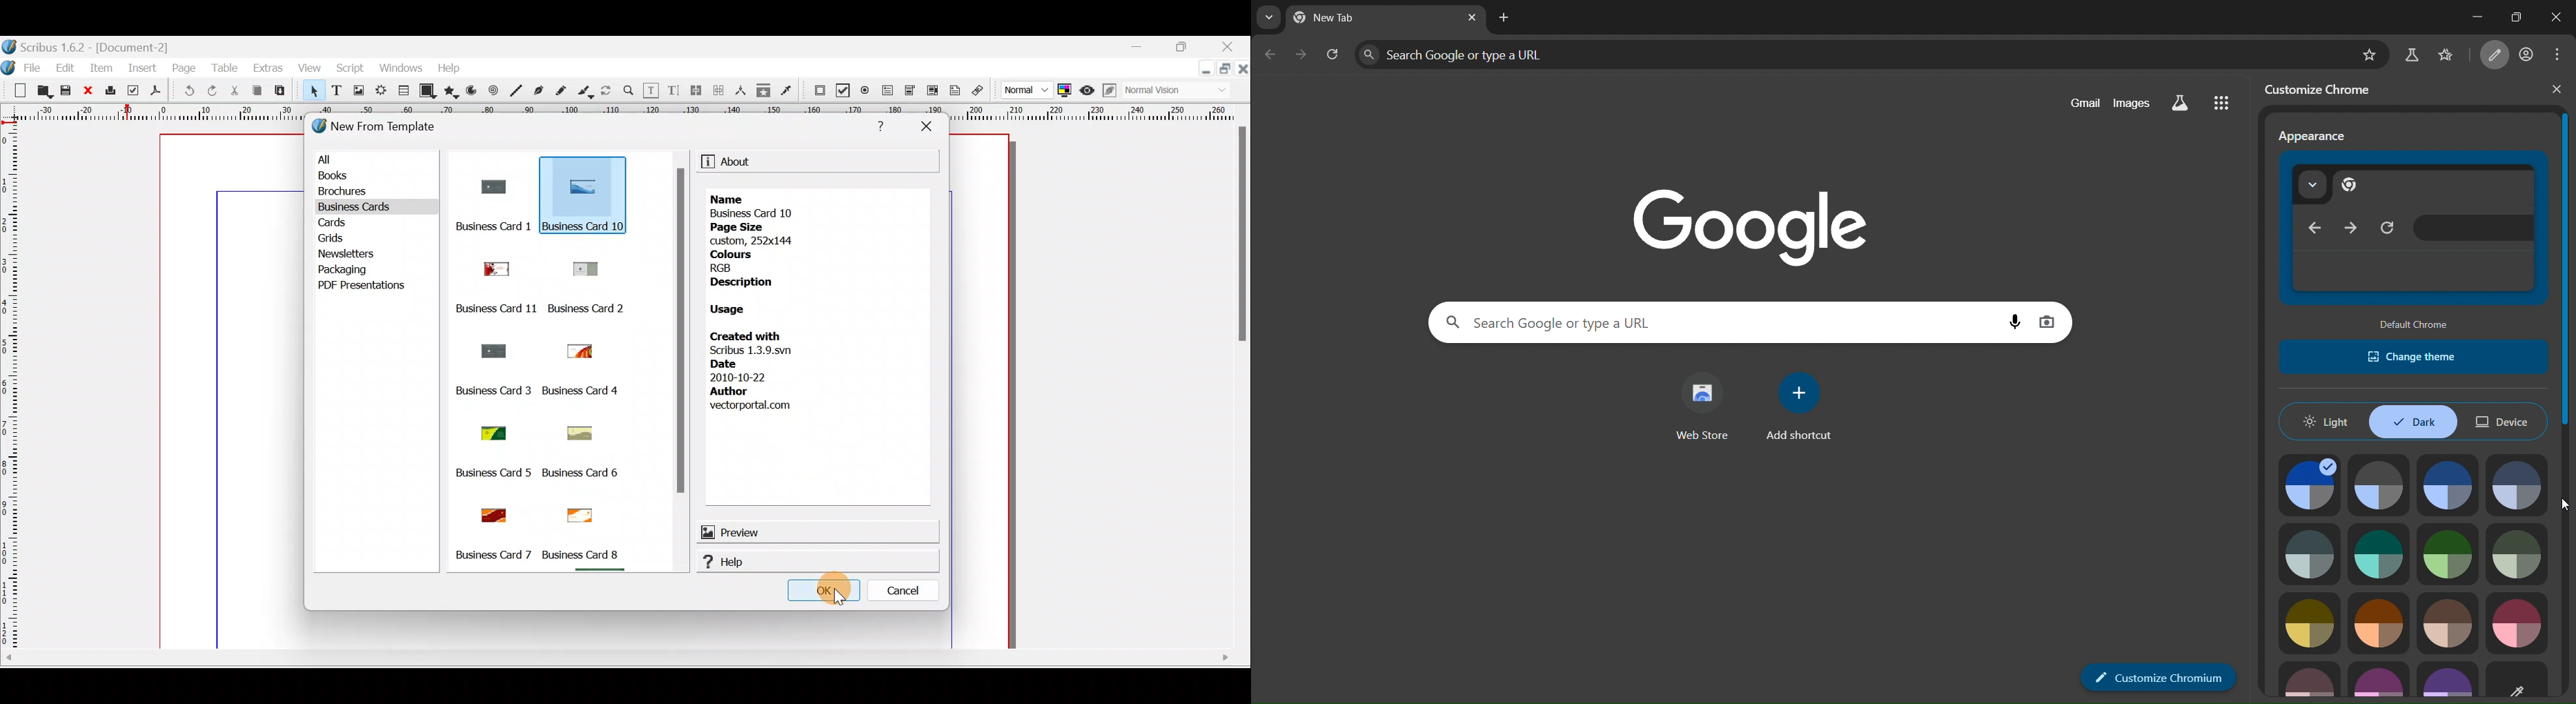  I want to click on Text frame, so click(337, 93).